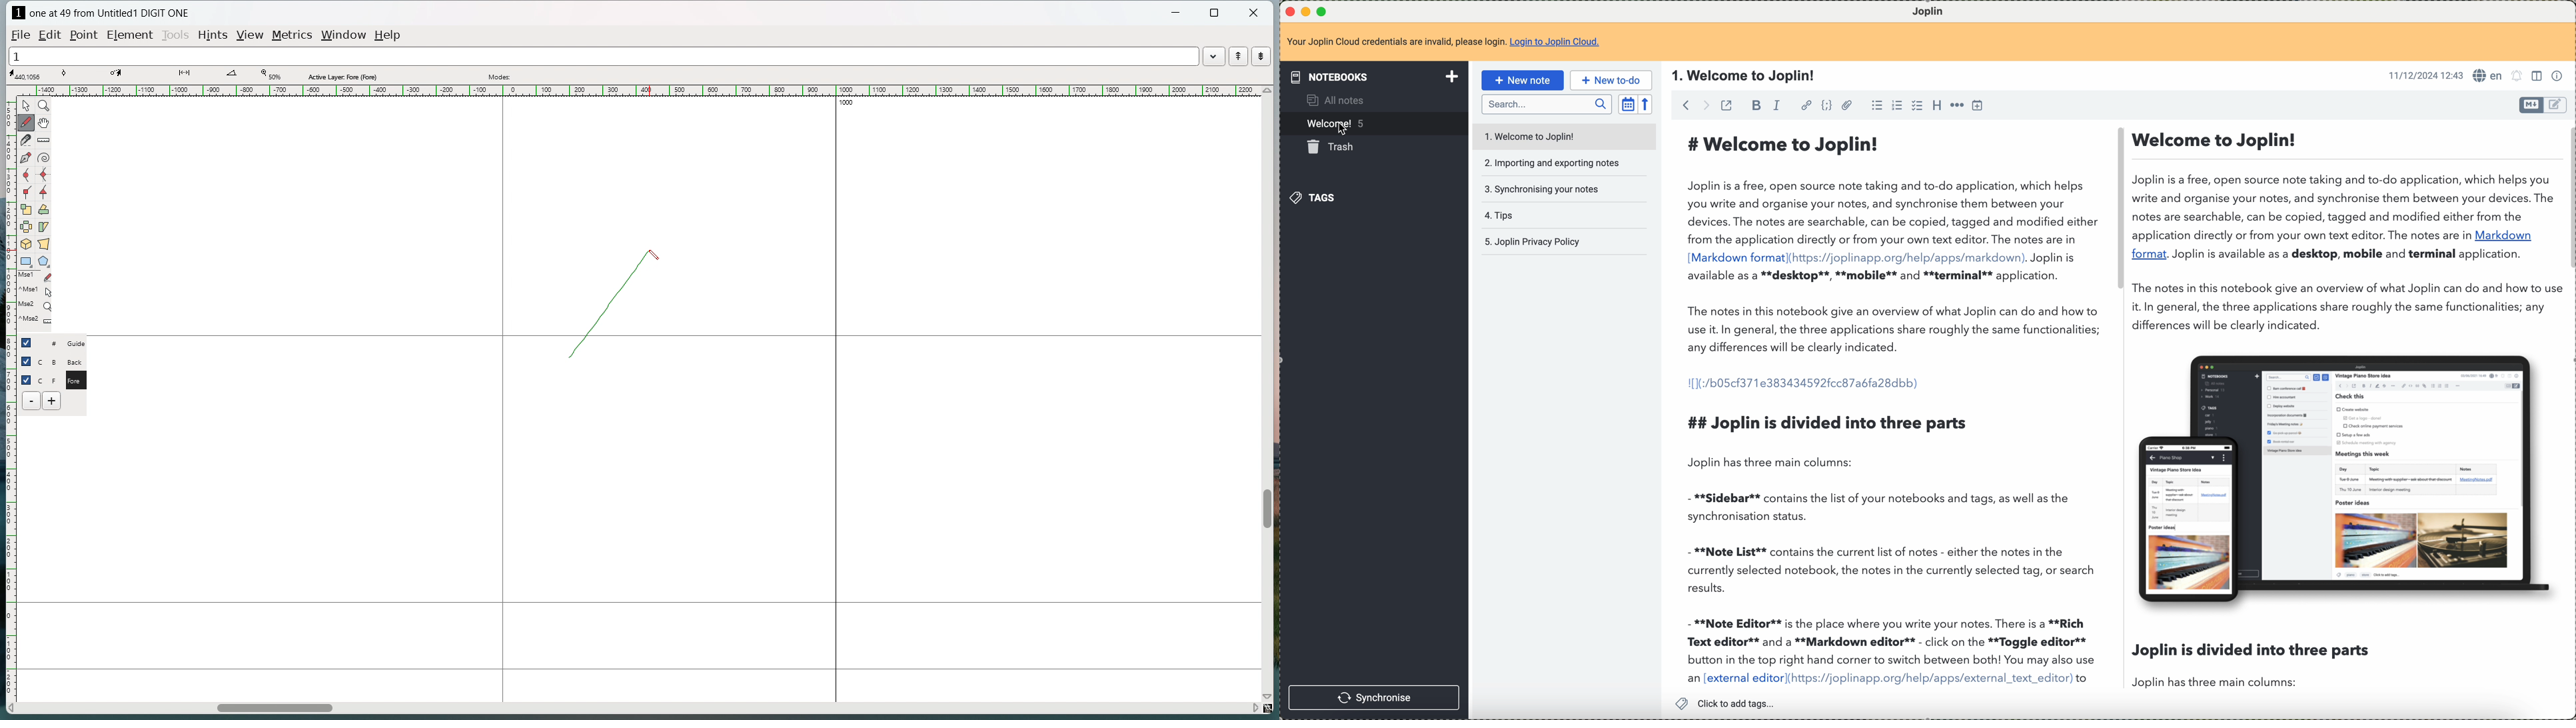 This screenshot has width=2576, height=728. I want to click on click to add tags, so click(1730, 703).